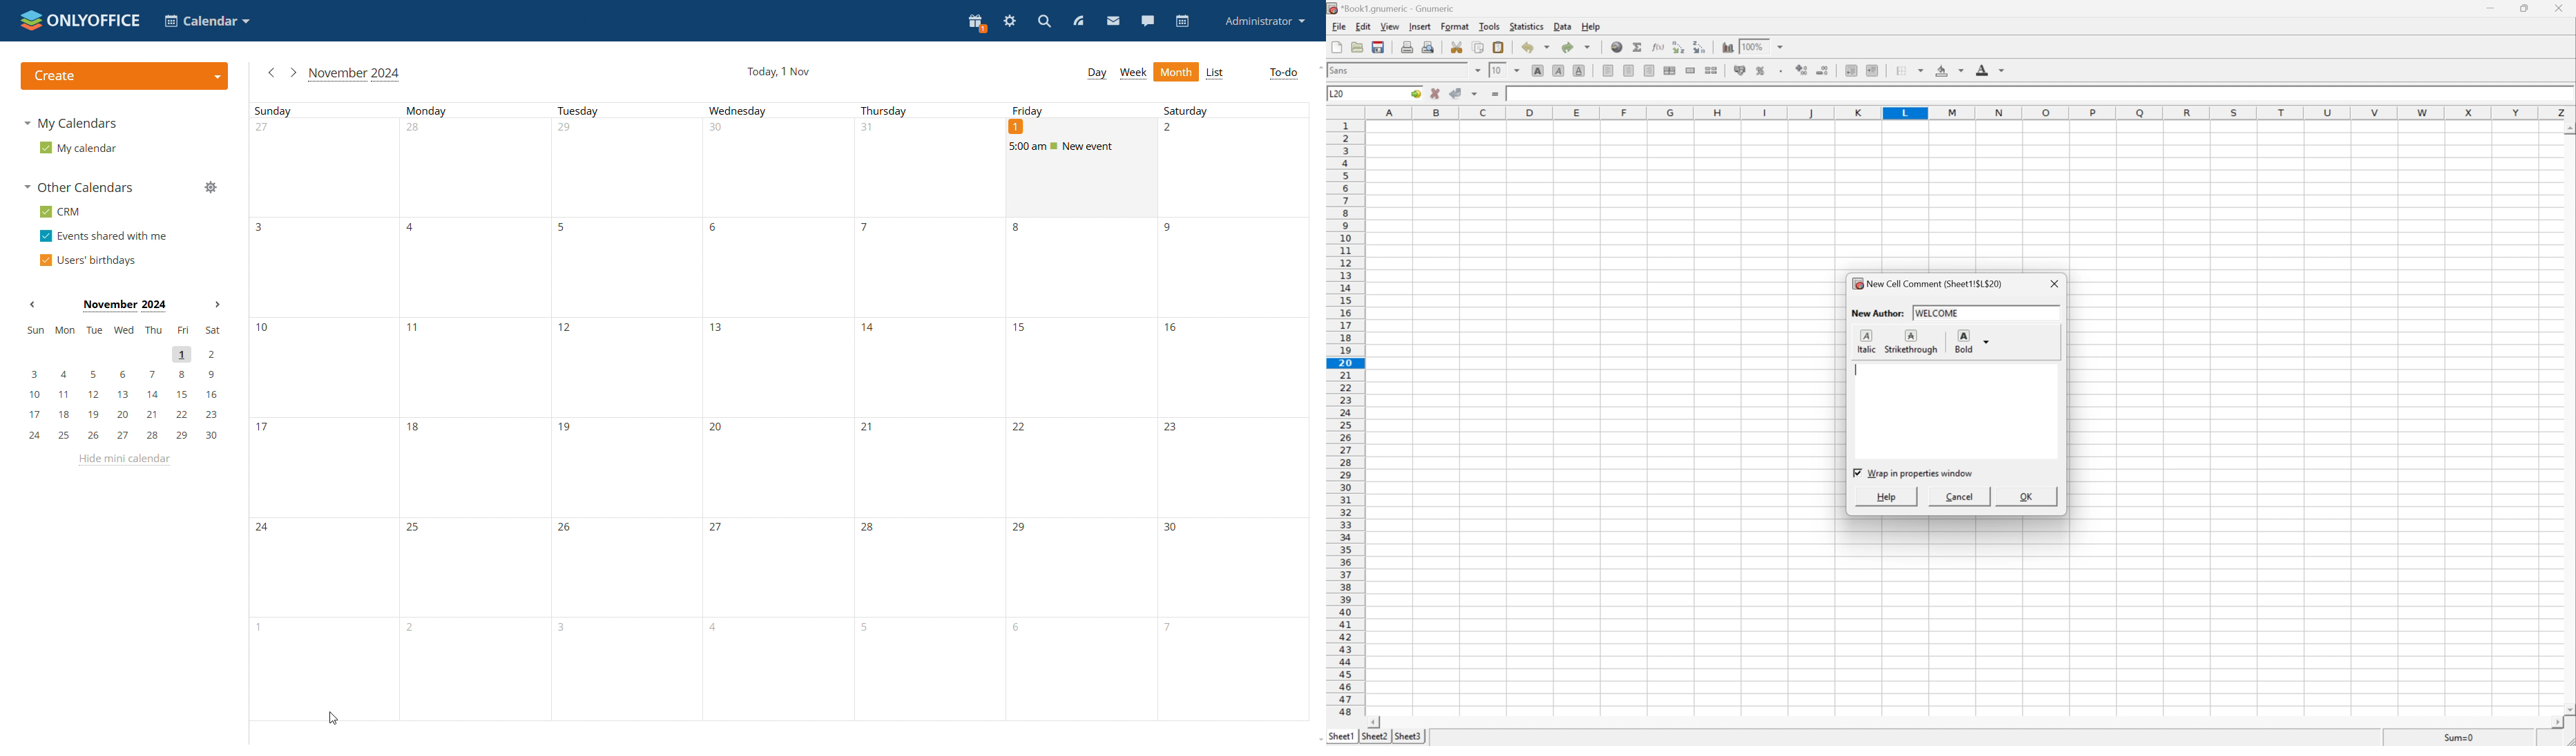  I want to click on Drop Down, so click(1988, 341).